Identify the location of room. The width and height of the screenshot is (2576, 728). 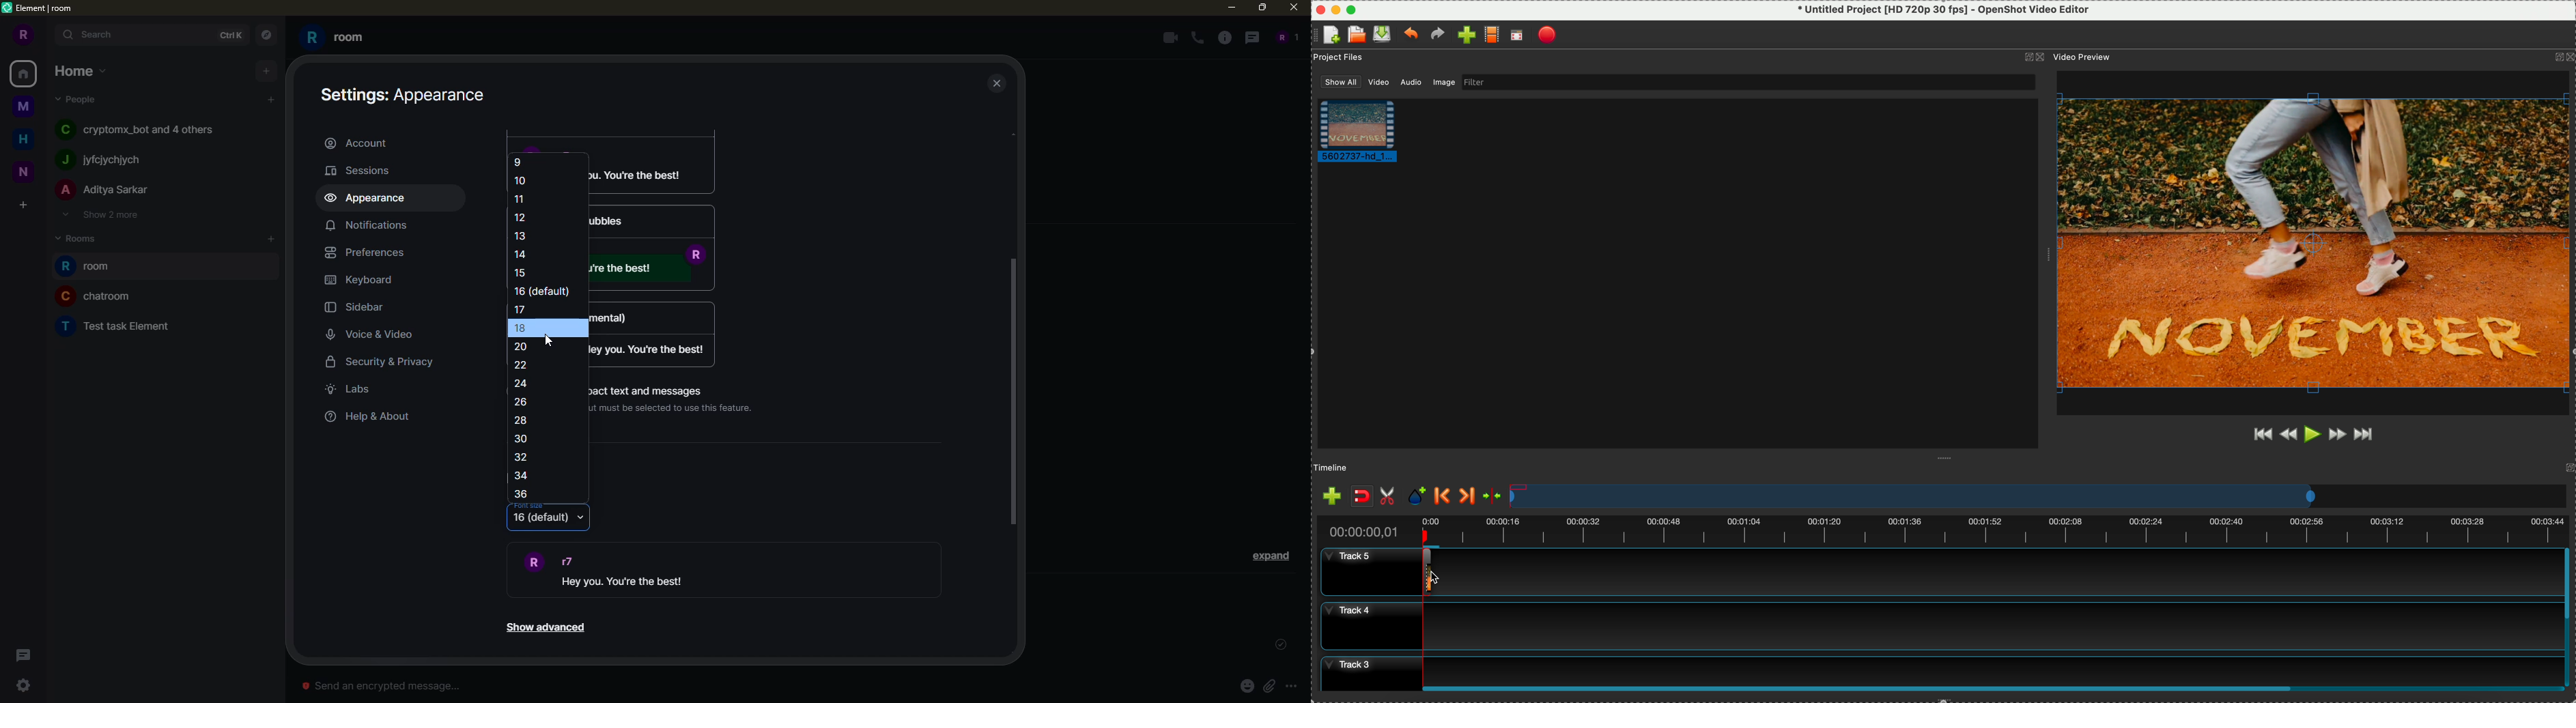
(97, 296).